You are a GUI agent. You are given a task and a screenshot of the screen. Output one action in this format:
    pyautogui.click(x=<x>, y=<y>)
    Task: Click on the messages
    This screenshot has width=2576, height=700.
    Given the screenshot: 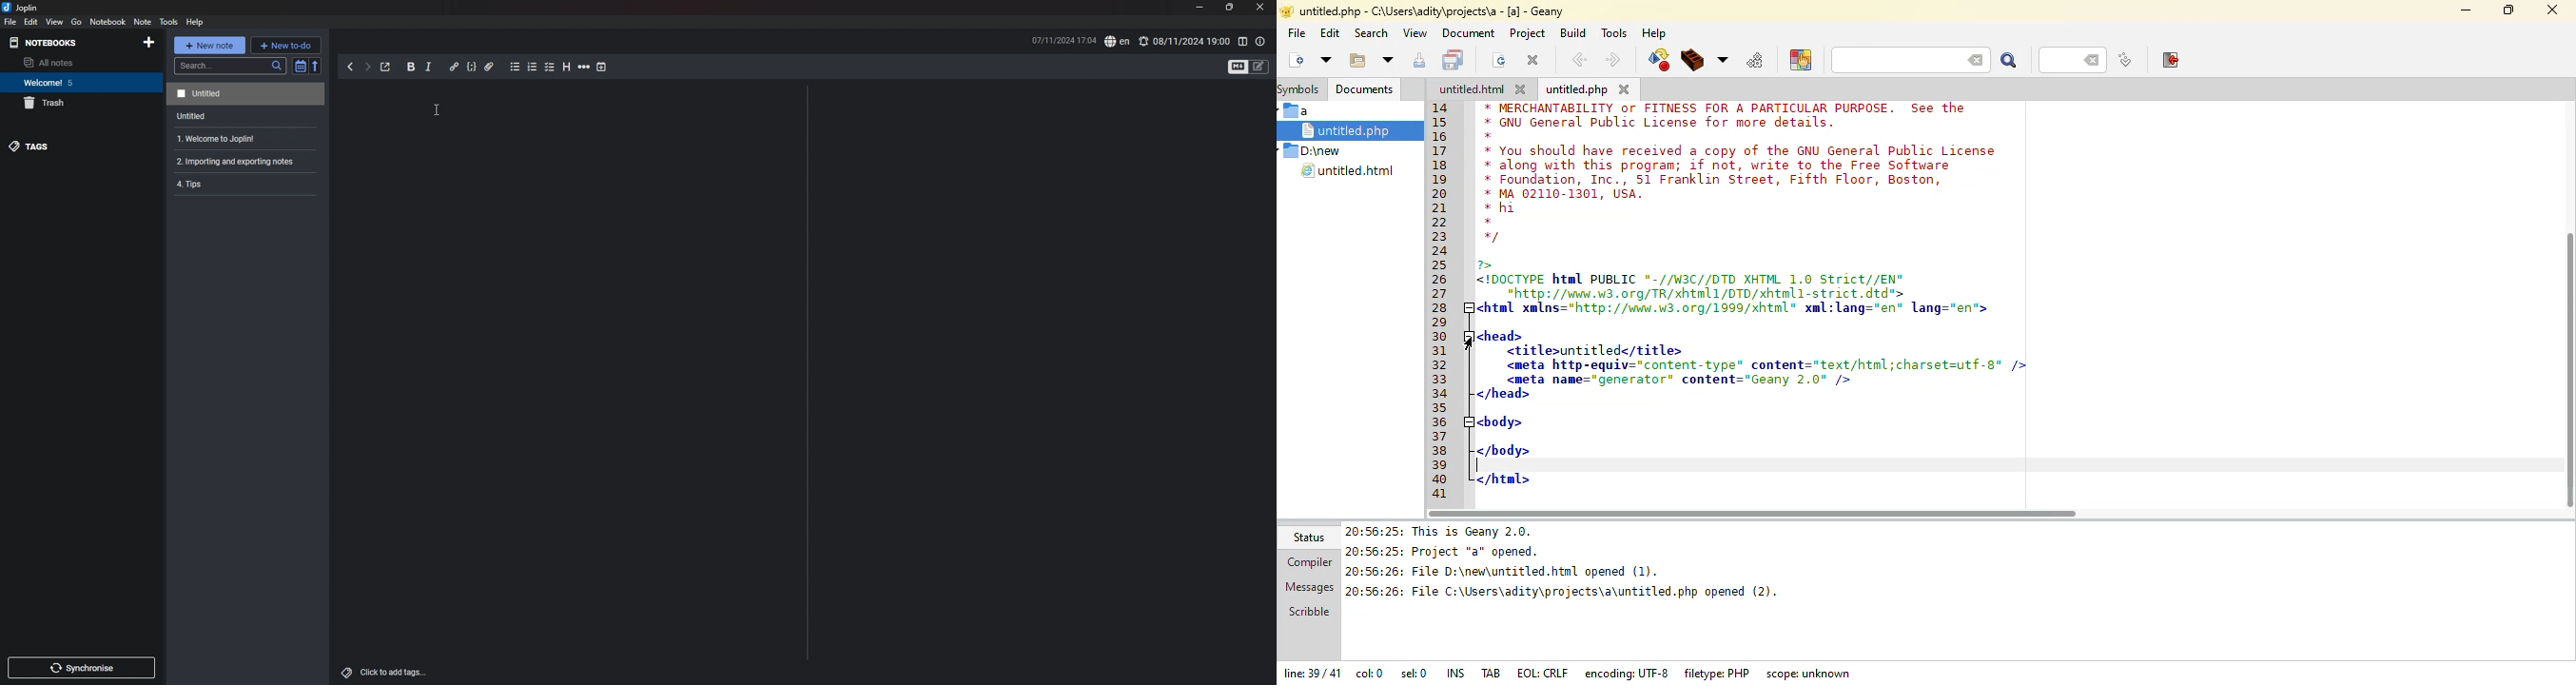 What is the action you would take?
    pyautogui.click(x=1310, y=588)
    